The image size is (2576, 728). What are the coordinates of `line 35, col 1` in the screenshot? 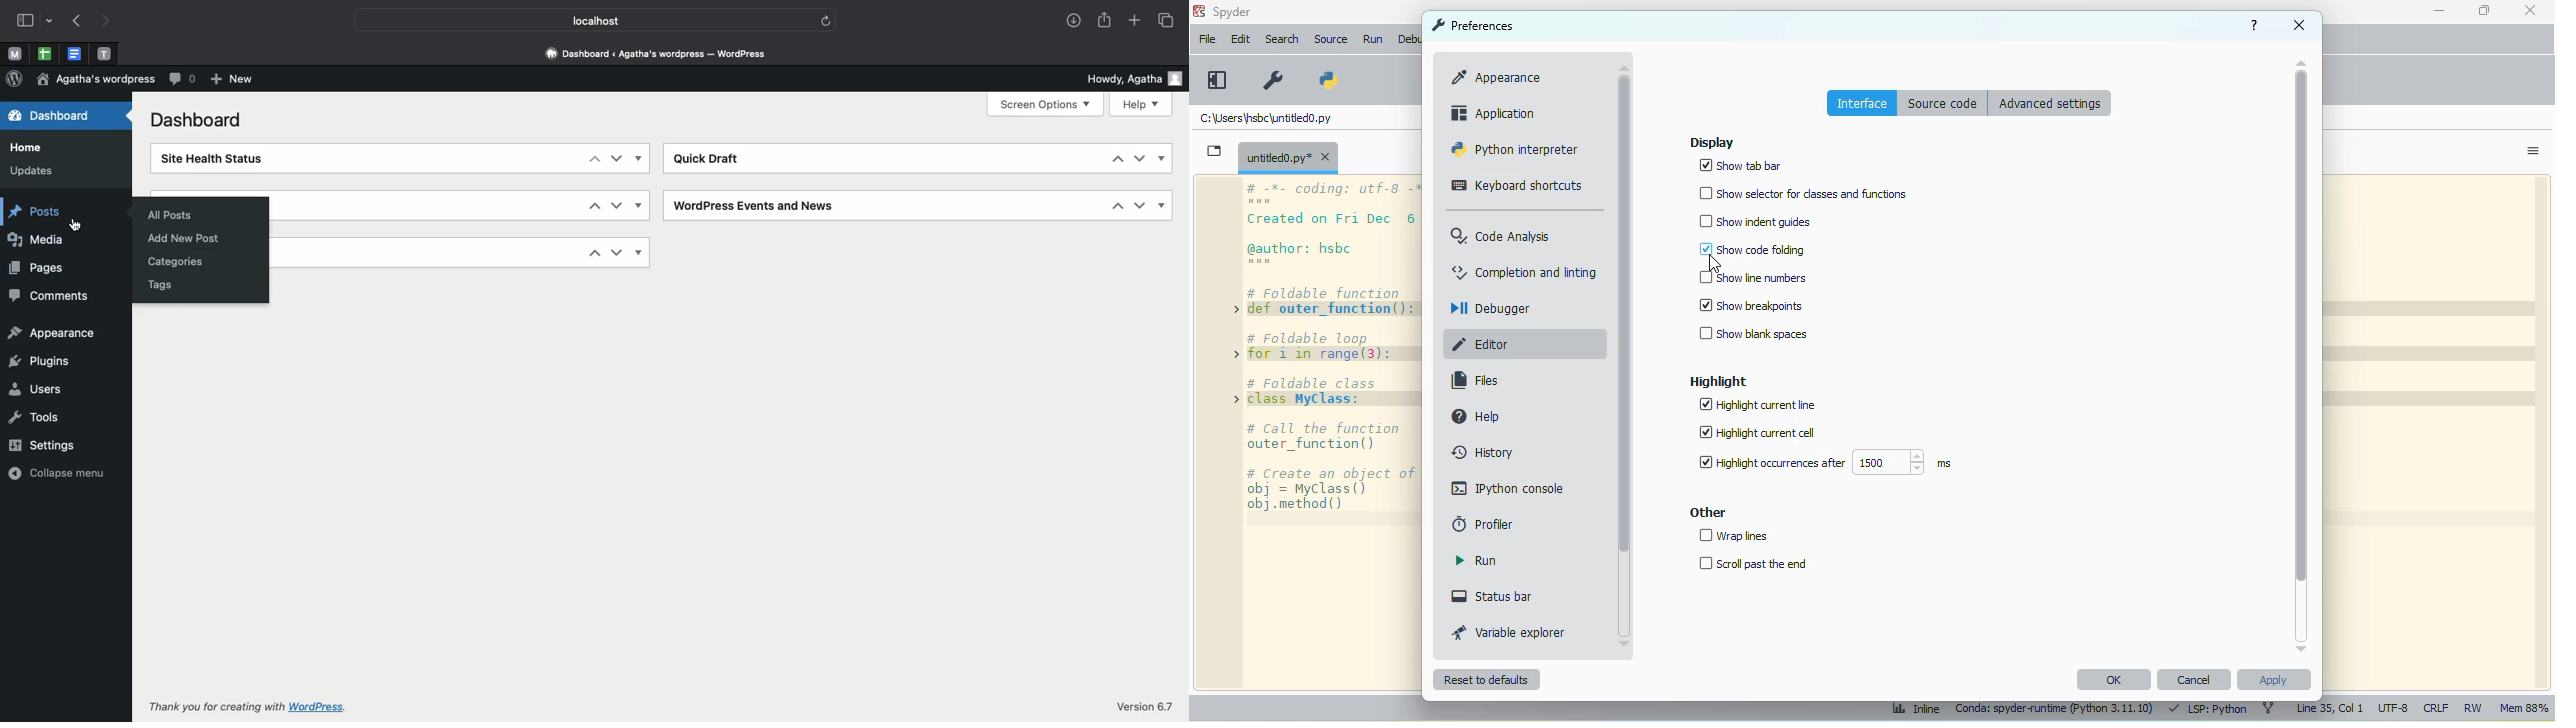 It's located at (2329, 709).